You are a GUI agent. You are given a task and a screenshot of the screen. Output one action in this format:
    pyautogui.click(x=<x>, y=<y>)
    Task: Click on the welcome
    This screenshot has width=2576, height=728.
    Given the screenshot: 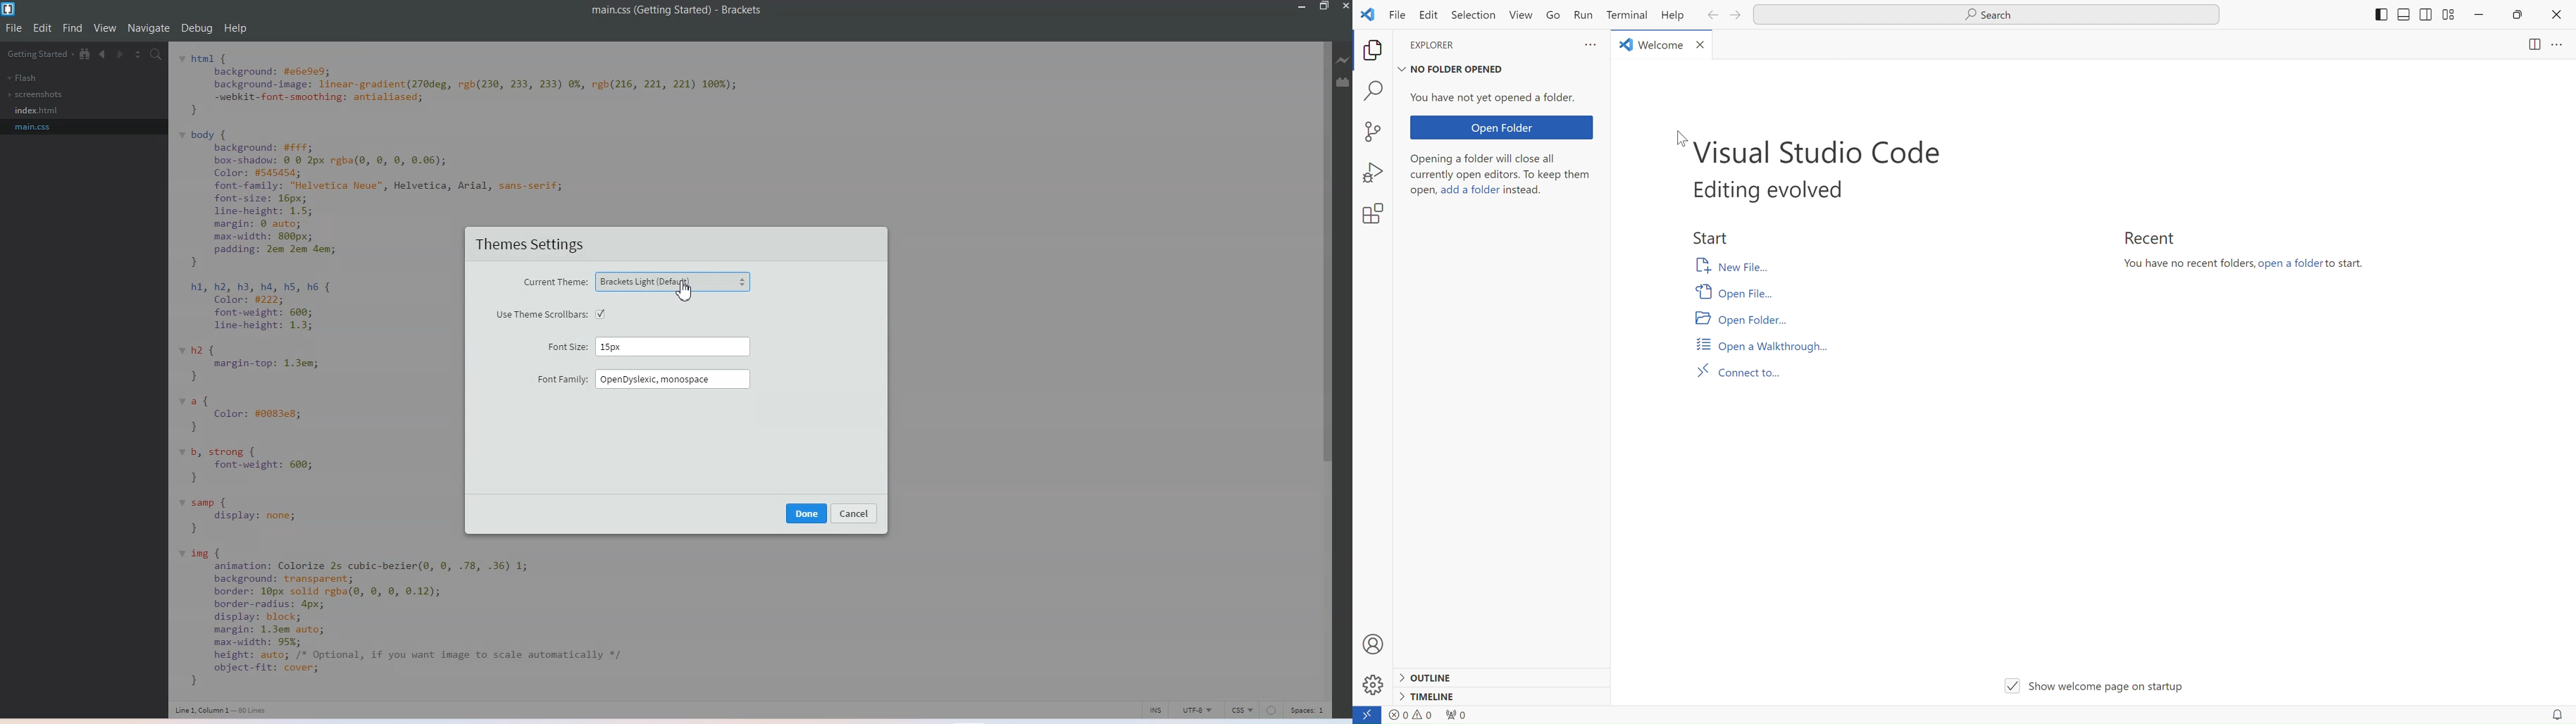 What is the action you would take?
    pyautogui.click(x=1652, y=46)
    